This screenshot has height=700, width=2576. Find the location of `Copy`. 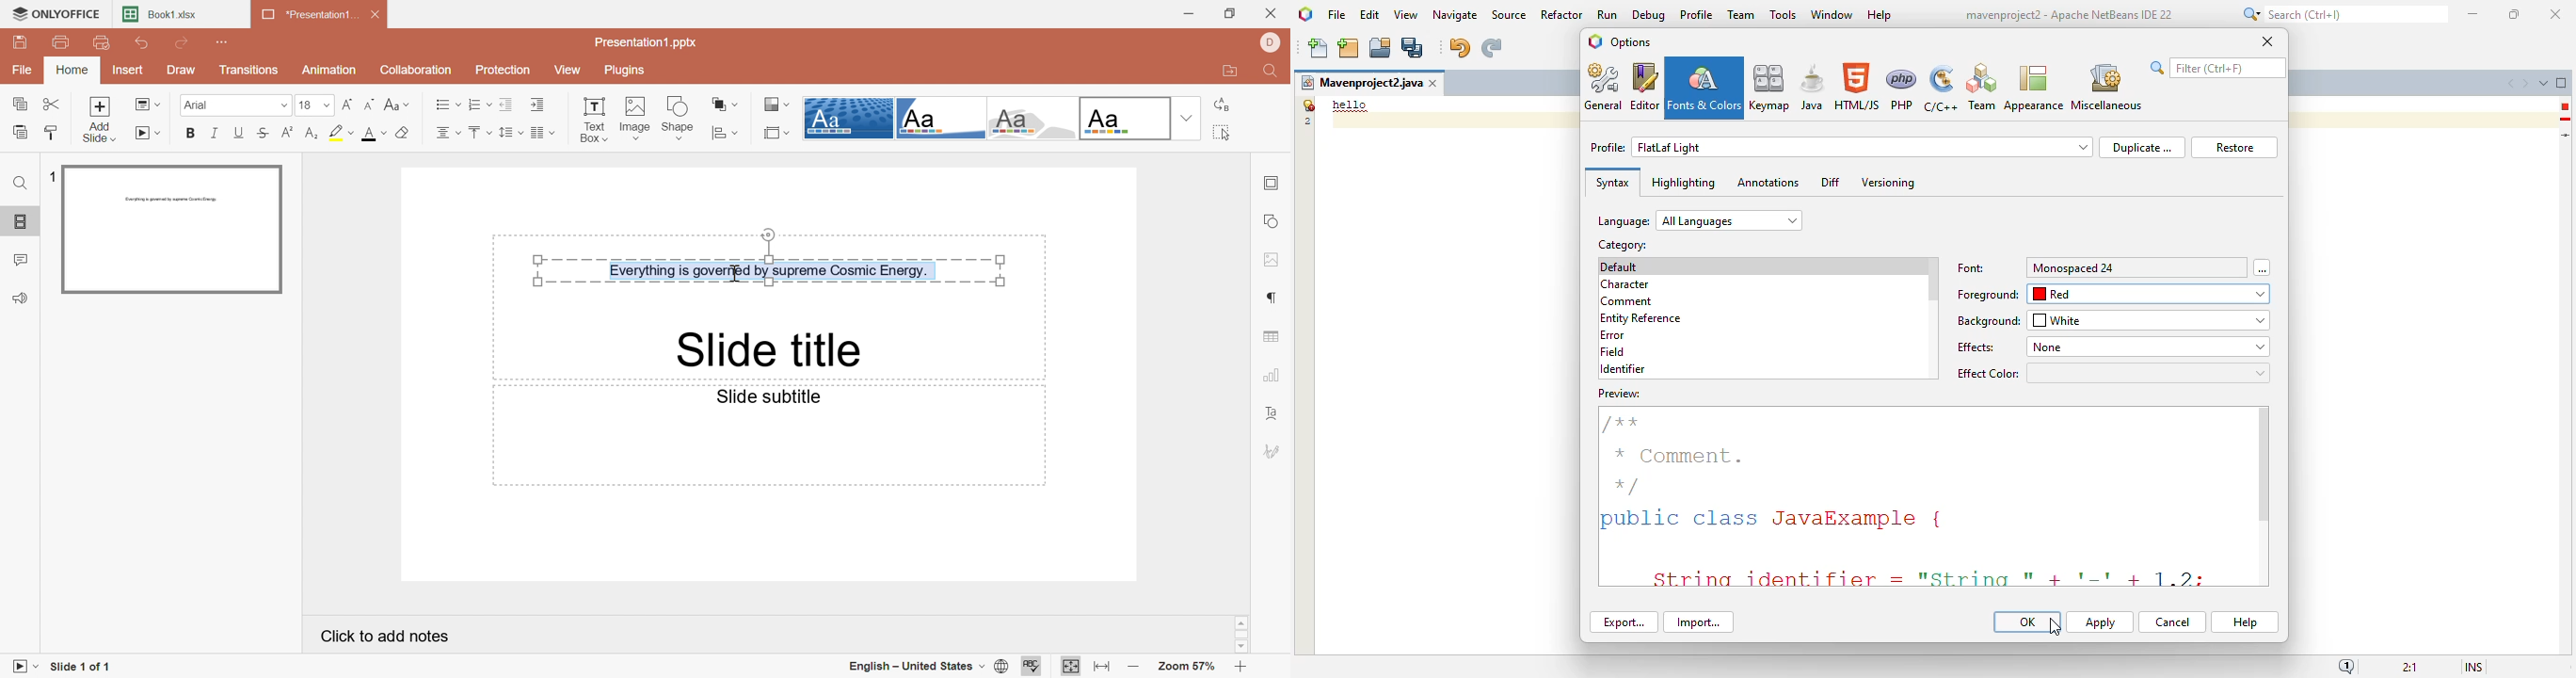

Copy is located at coordinates (19, 102).